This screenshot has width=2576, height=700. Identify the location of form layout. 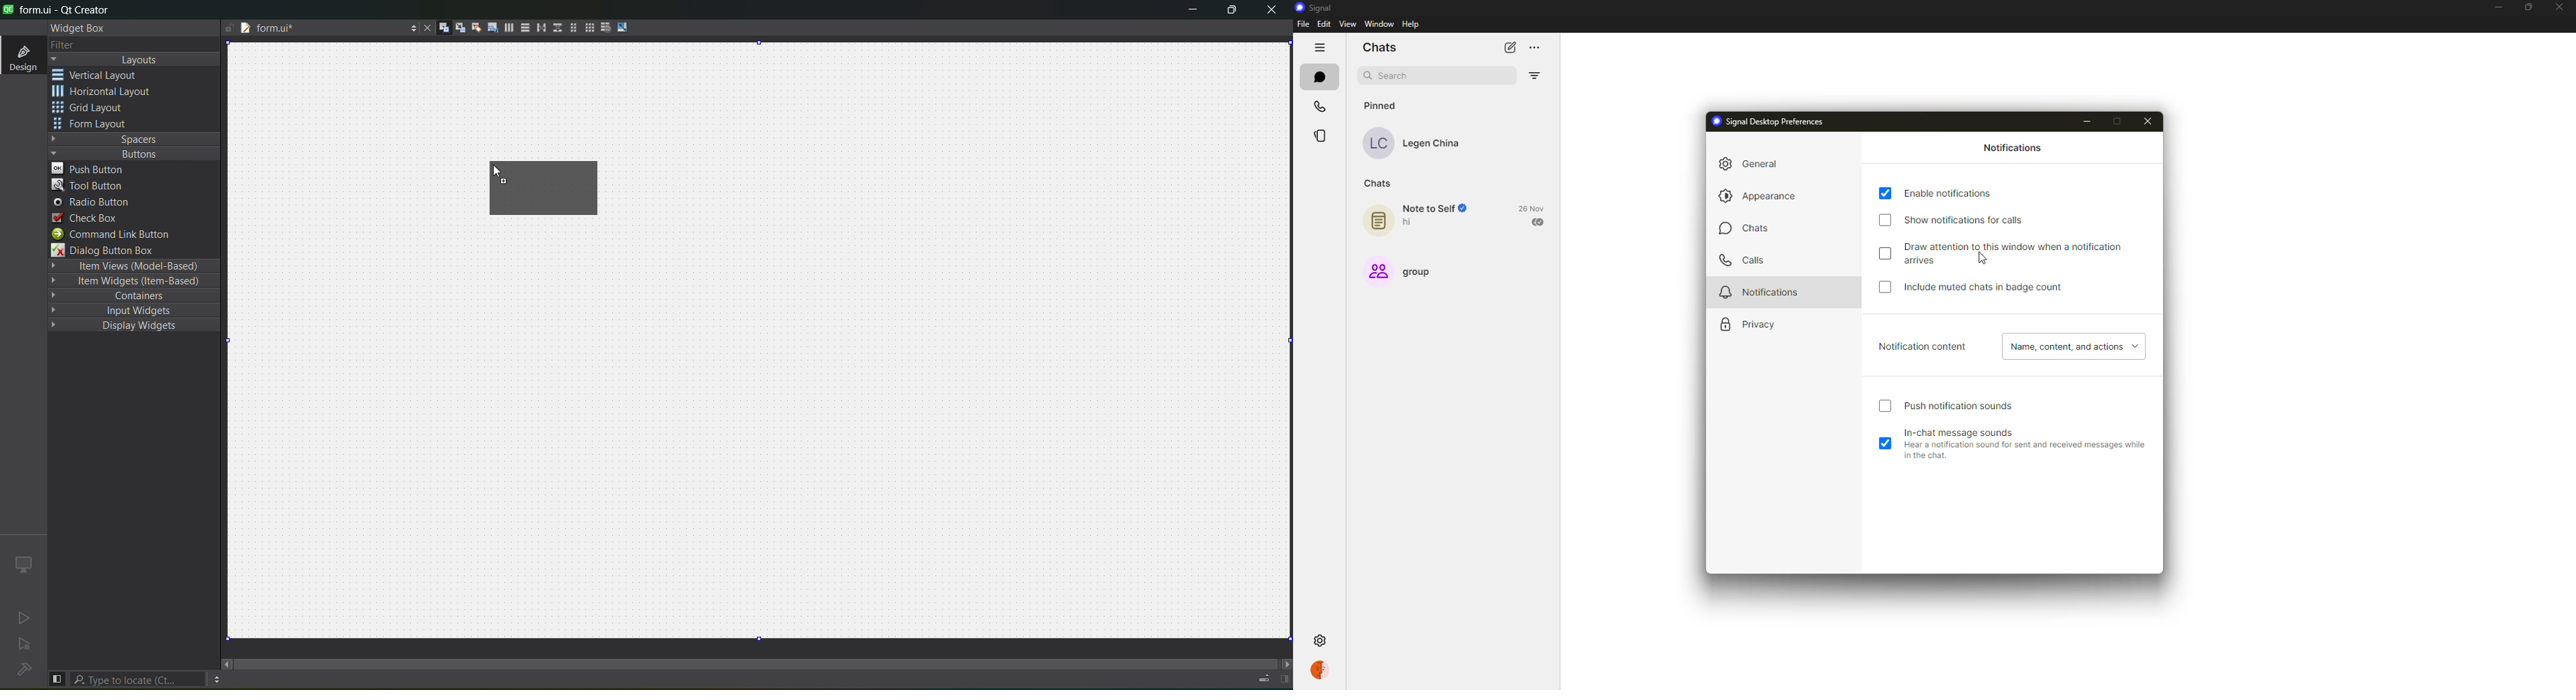
(570, 28).